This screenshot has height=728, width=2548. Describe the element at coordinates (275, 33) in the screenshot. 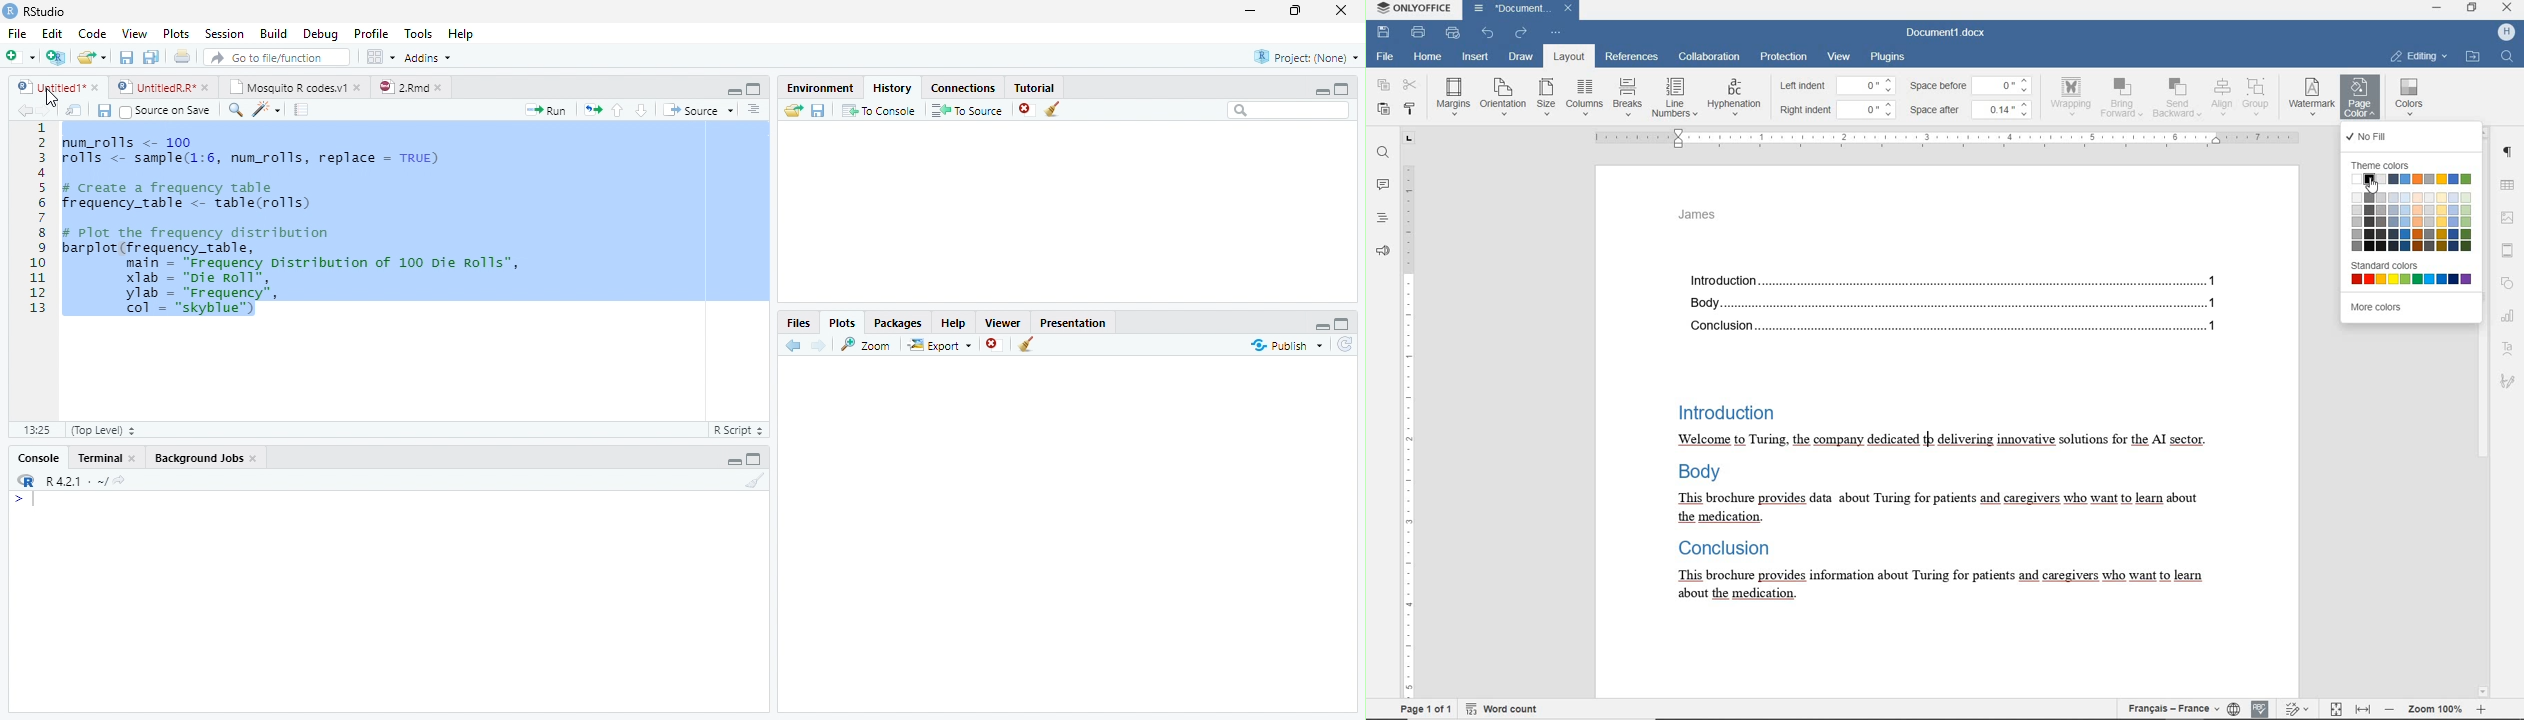

I see `Build` at that location.